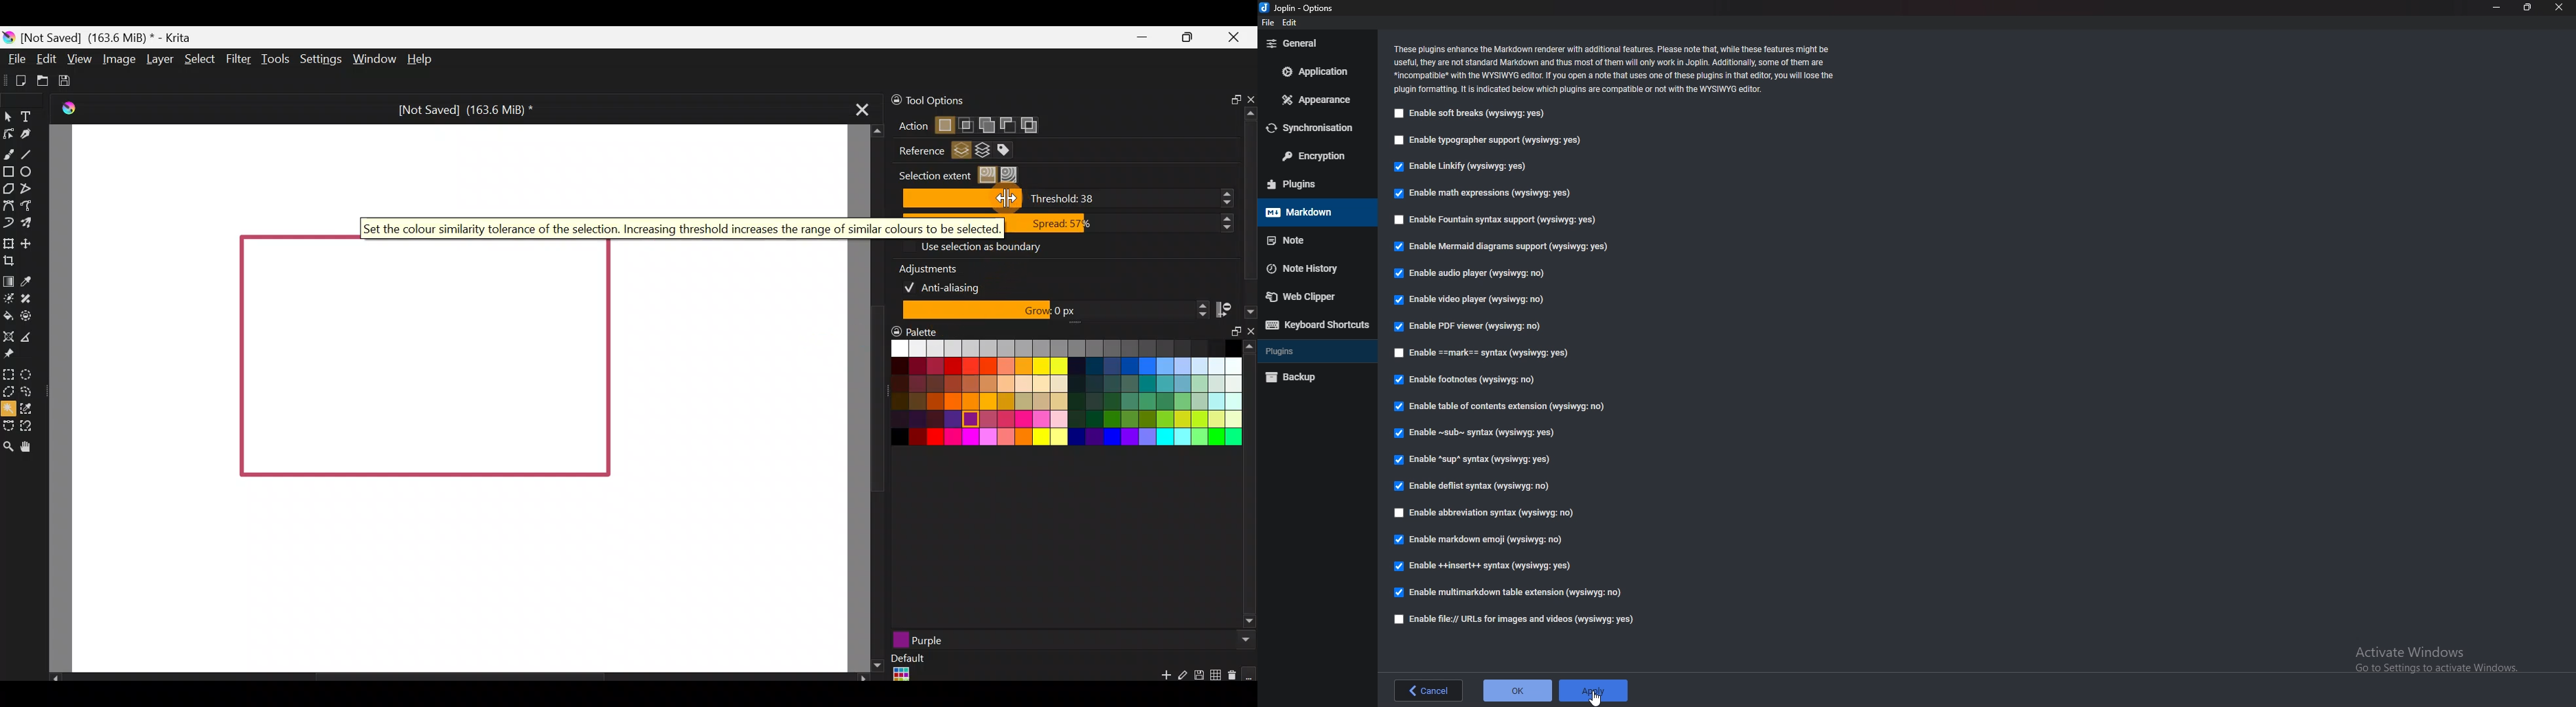  I want to click on Plugins, so click(1312, 351).